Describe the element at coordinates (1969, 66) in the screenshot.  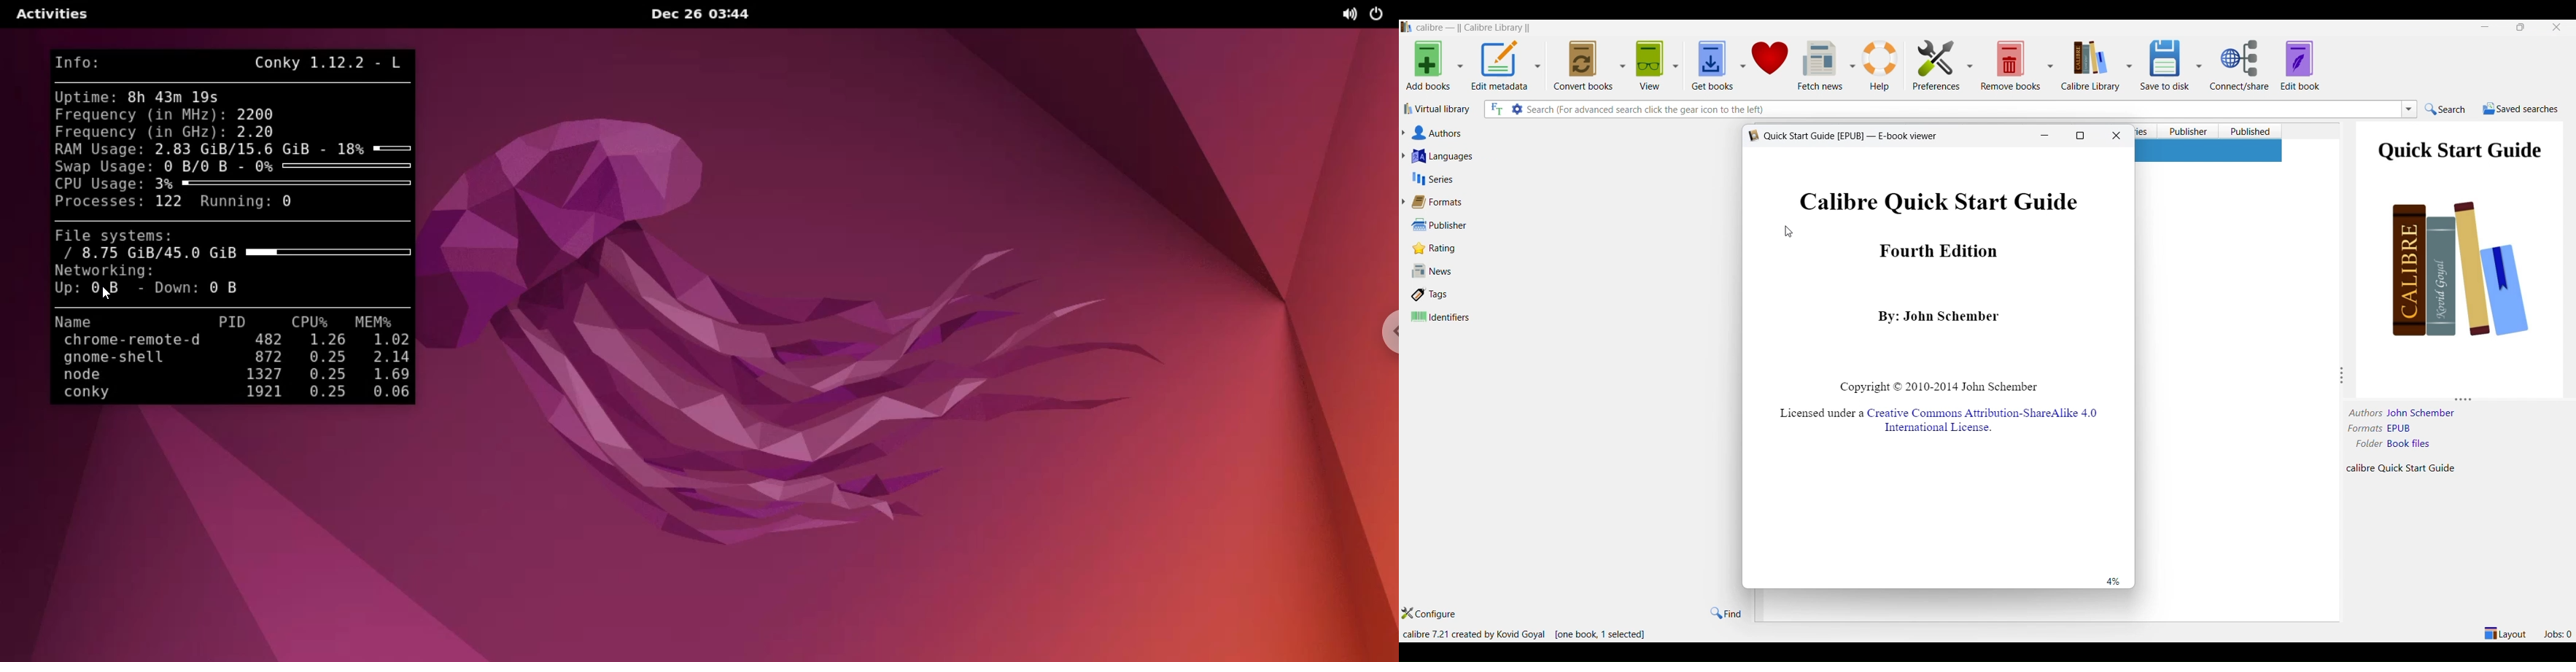
I see `preferences options dropdown button` at that location.